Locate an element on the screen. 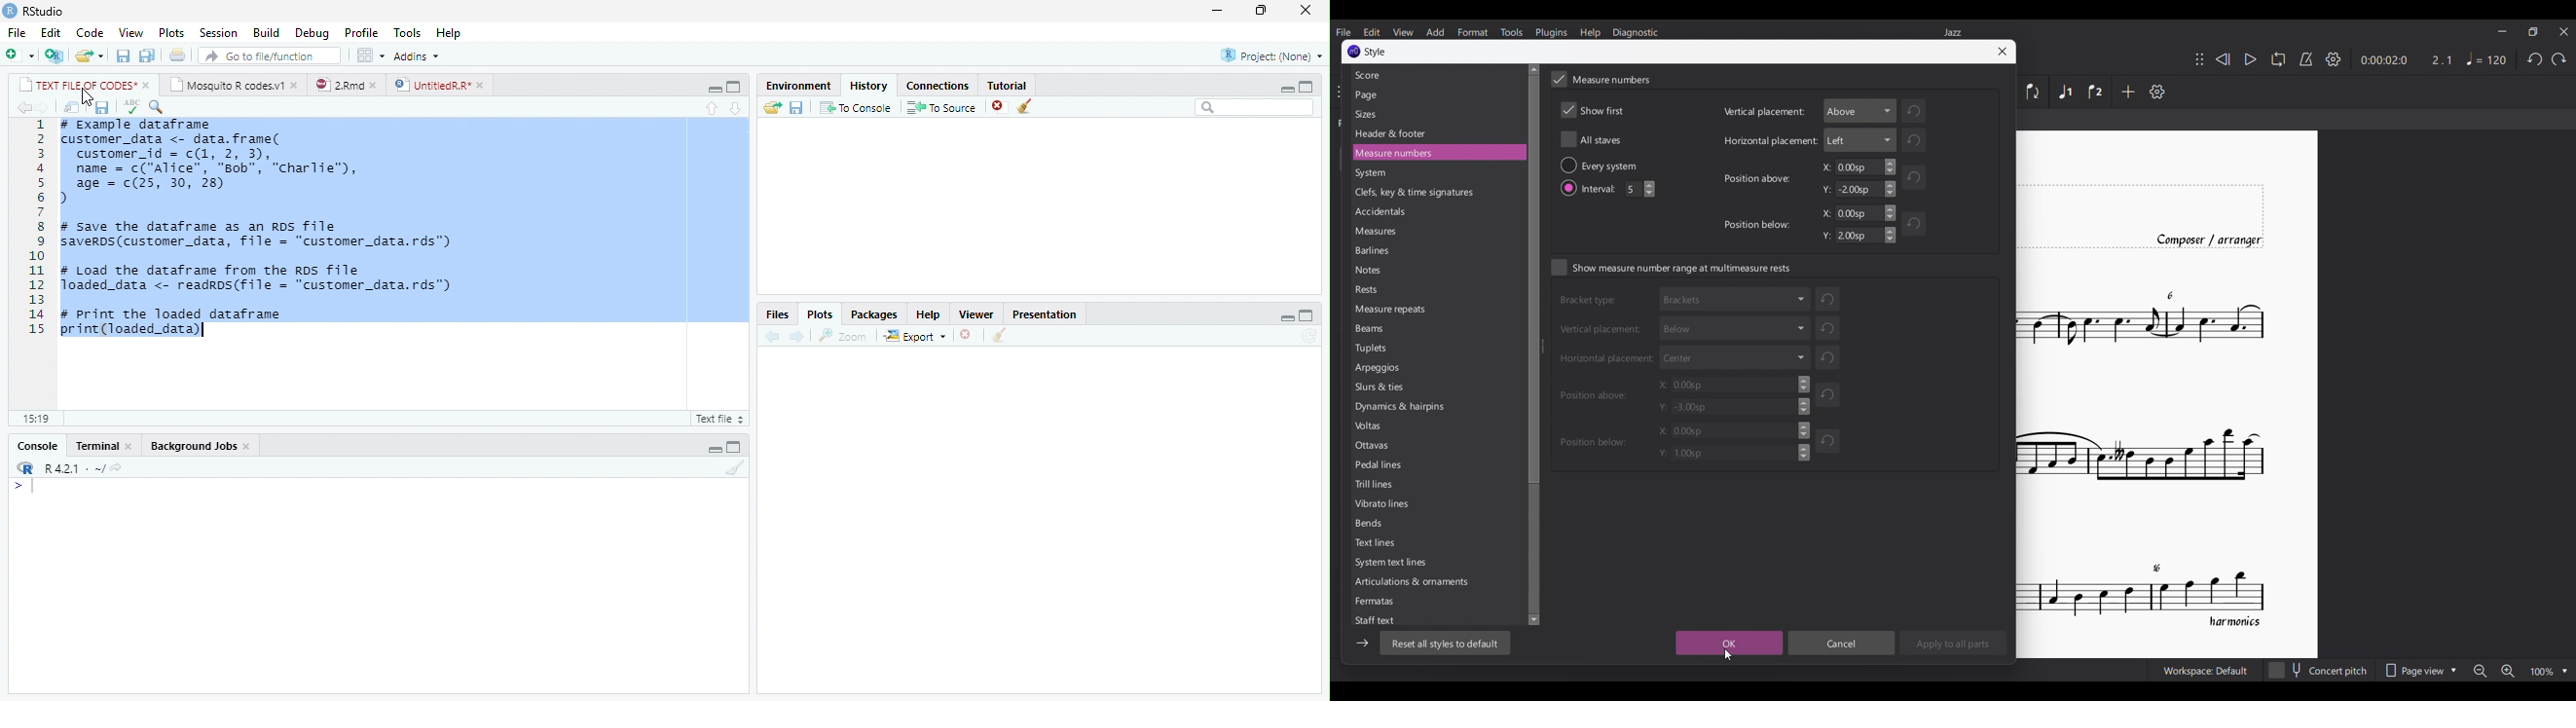 The image size is (2576, 728). close is located at coordinates (249, 447).